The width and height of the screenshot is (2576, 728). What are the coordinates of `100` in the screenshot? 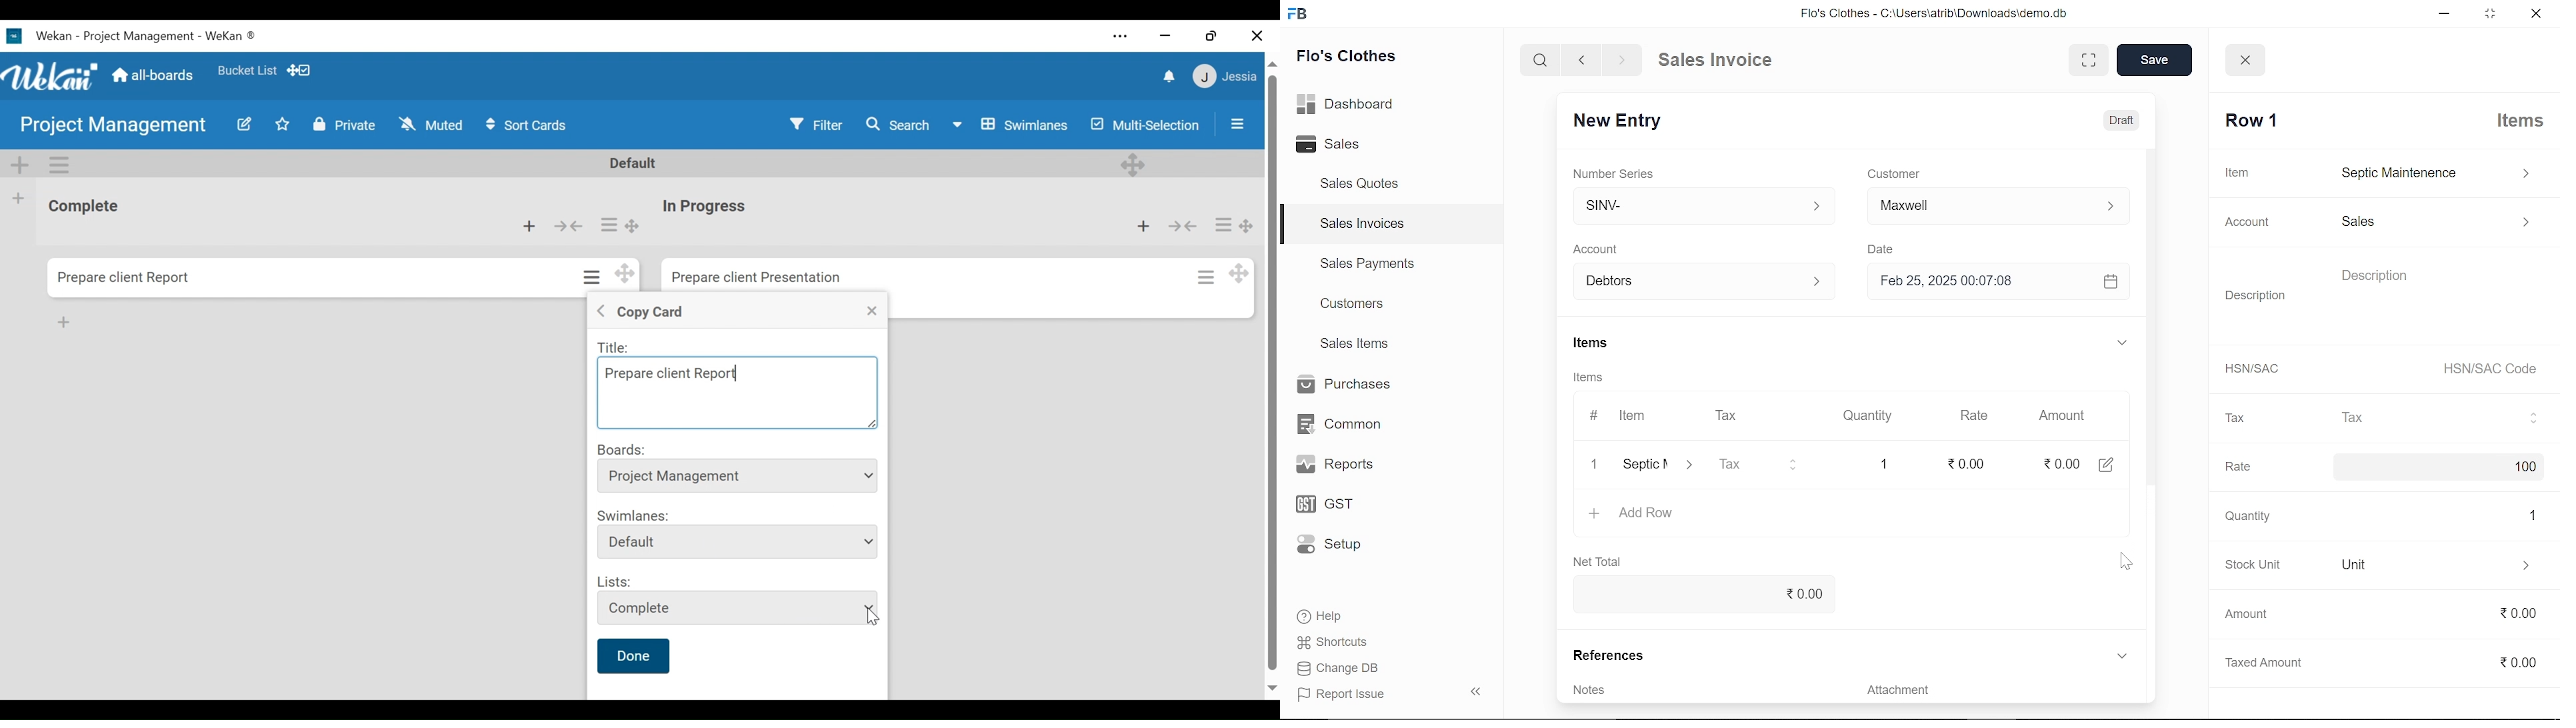 It's located at (2518, 468).